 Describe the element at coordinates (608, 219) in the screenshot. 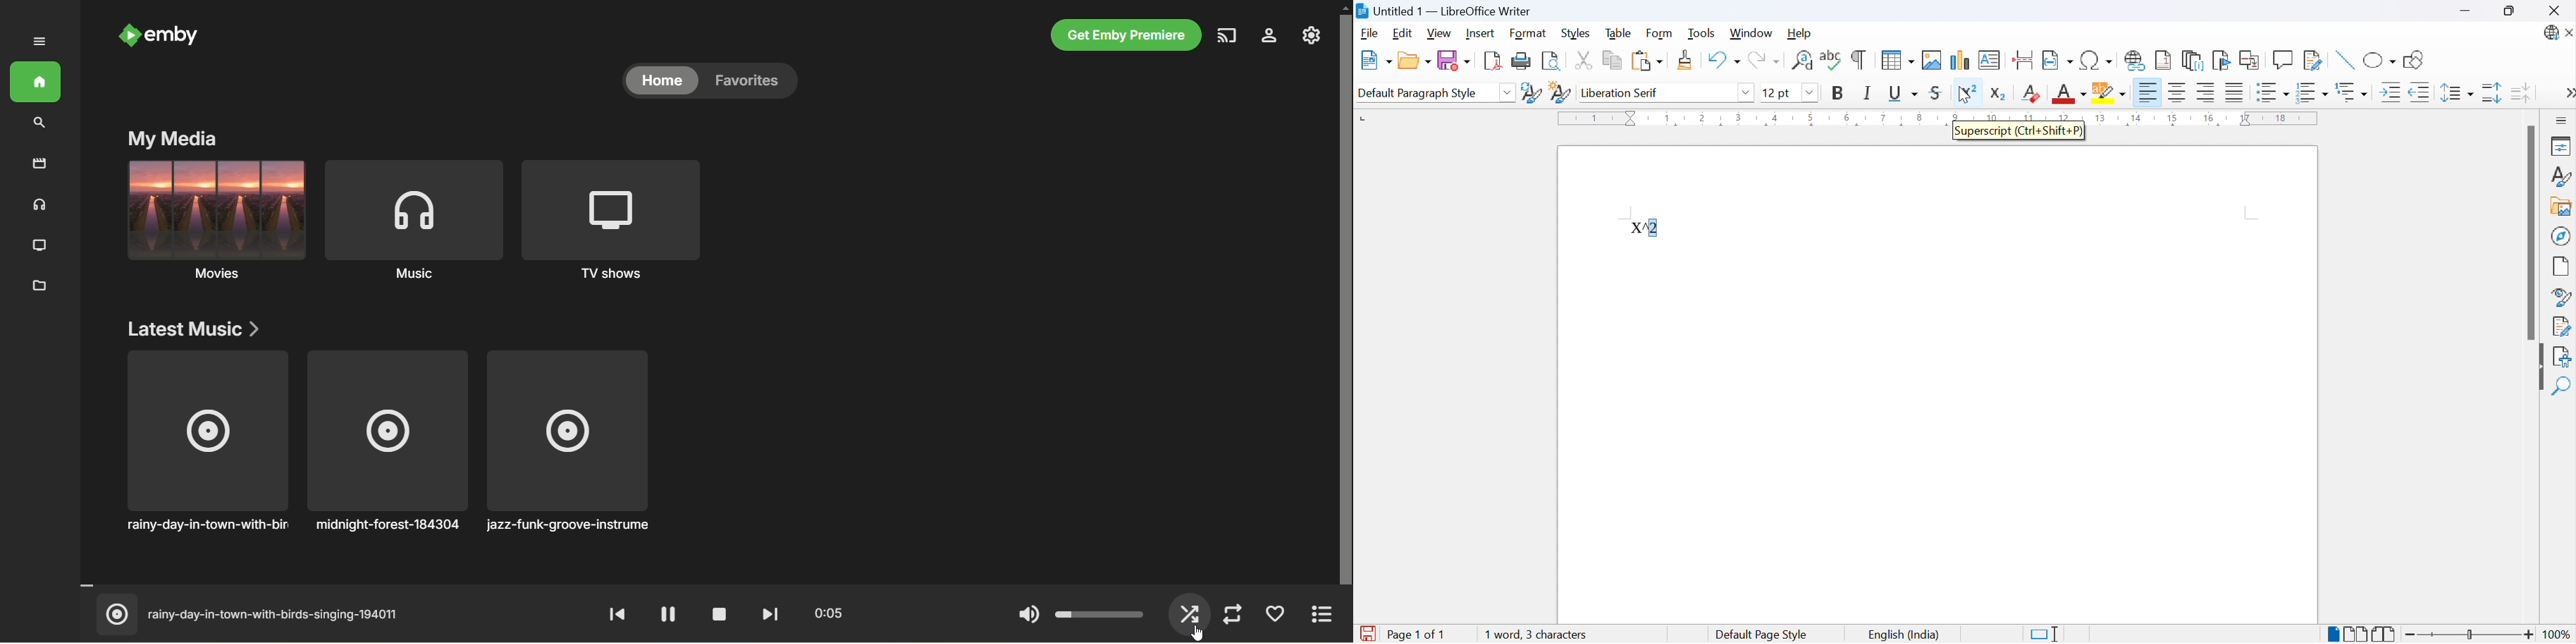

I see `TV shows` at that location.